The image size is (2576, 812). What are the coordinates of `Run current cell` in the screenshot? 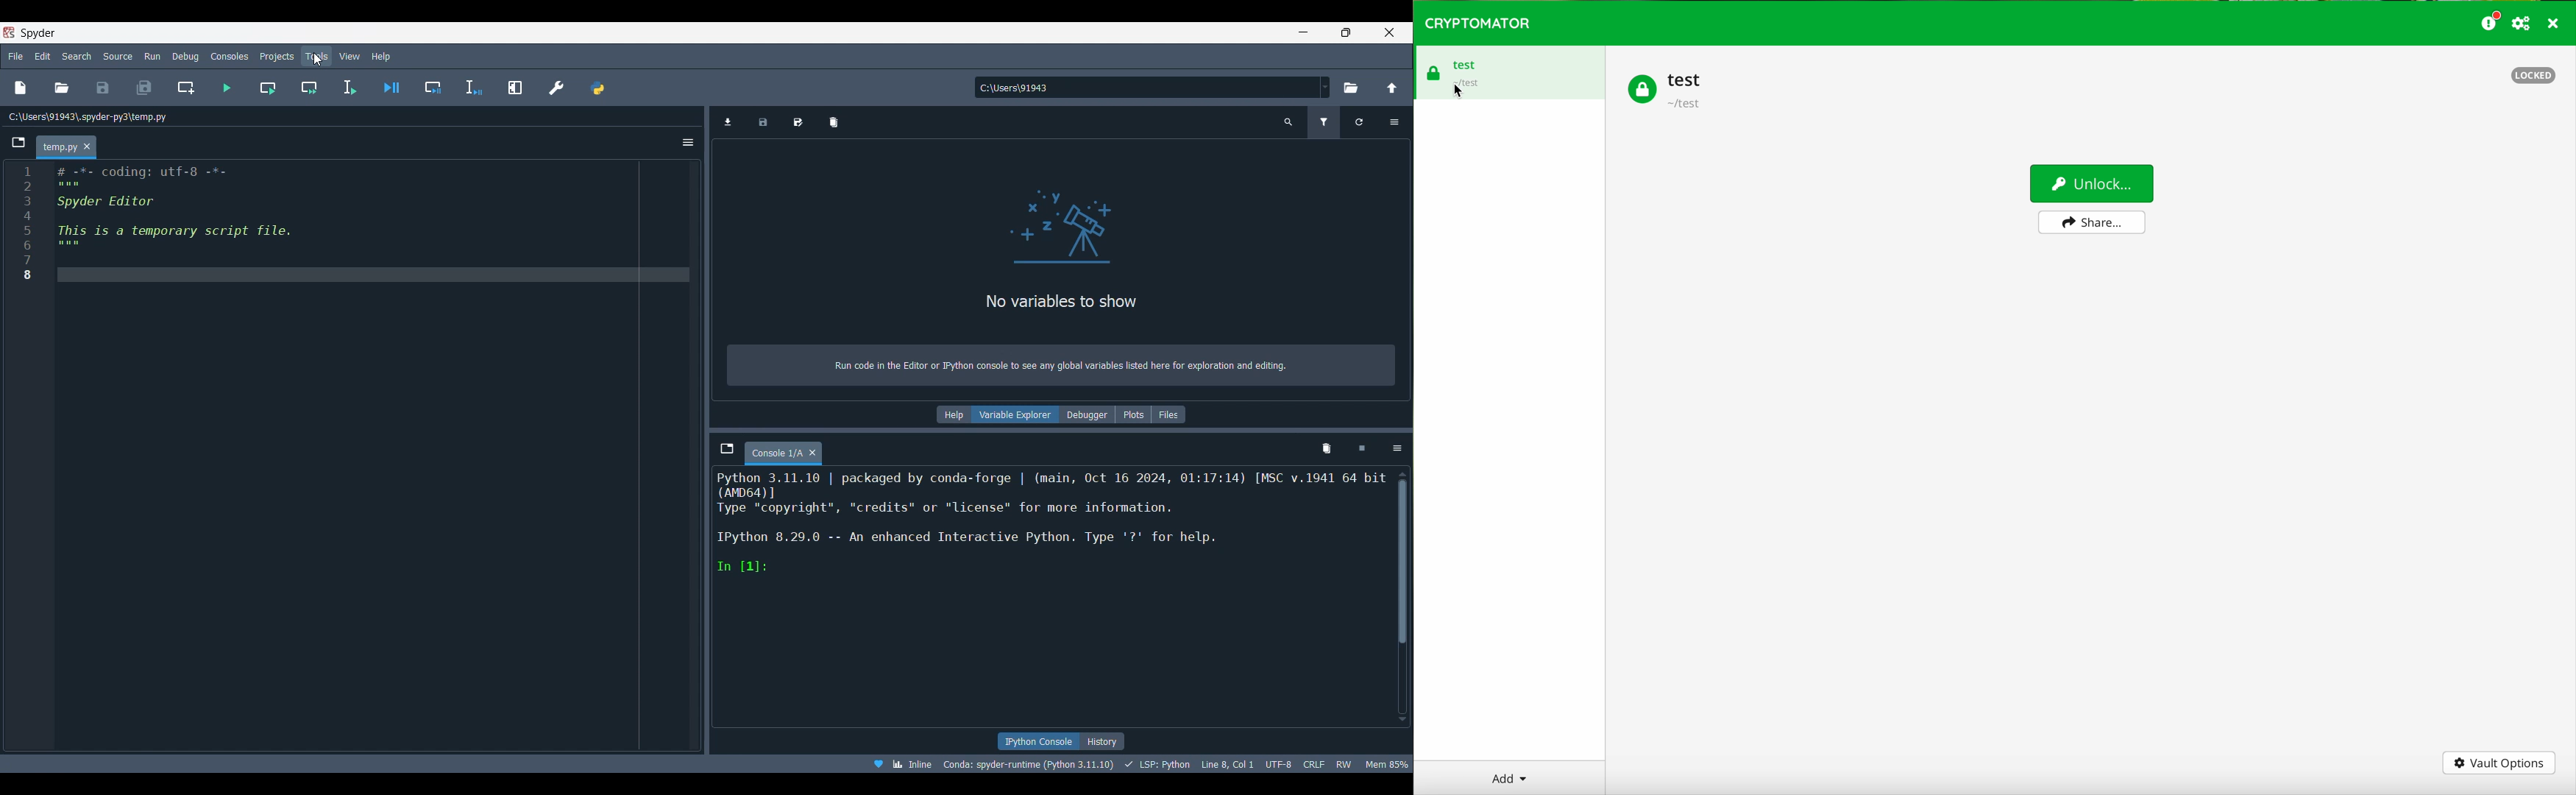 It's located at (267, 88).